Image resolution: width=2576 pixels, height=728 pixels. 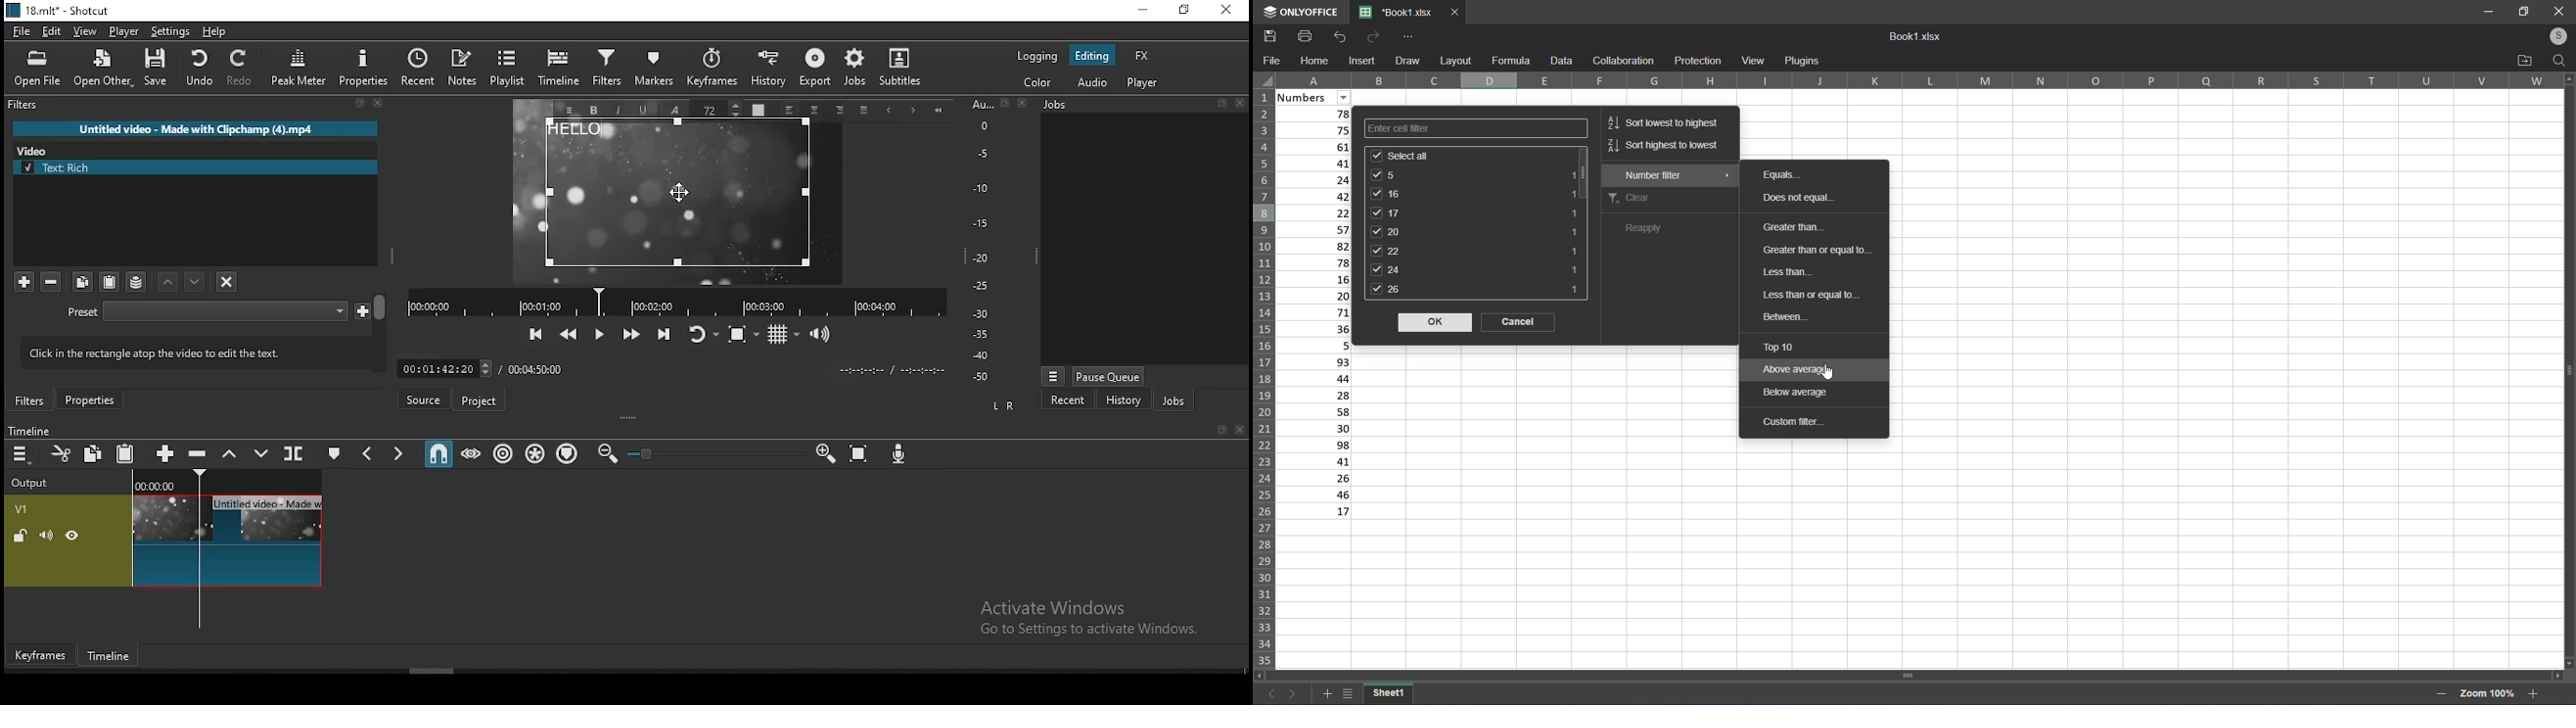 What do you see at coordinates (1314, 461) in the screenshot?
I see `41` at bounding box center [1314, 461].